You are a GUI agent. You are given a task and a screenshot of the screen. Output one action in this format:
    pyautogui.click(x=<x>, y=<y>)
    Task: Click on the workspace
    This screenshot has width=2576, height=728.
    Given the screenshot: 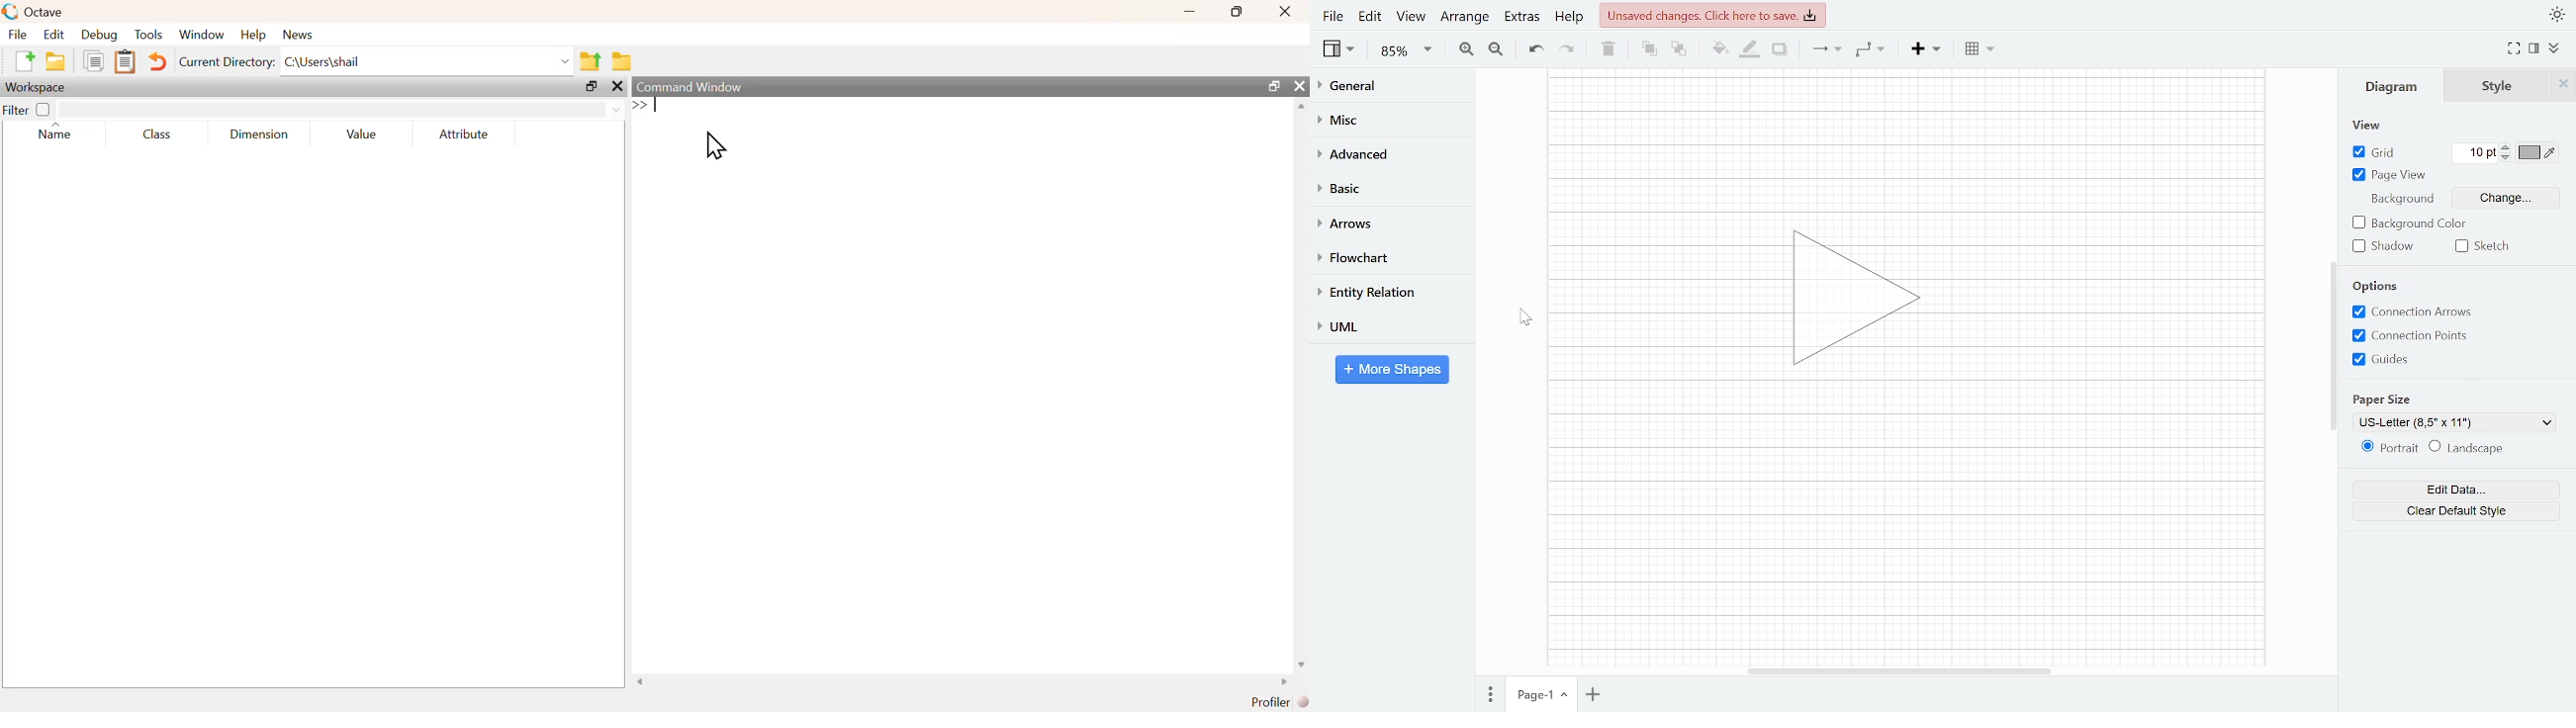 What is the action you would take?
    pyautogui.click(x=39, y=87)
    